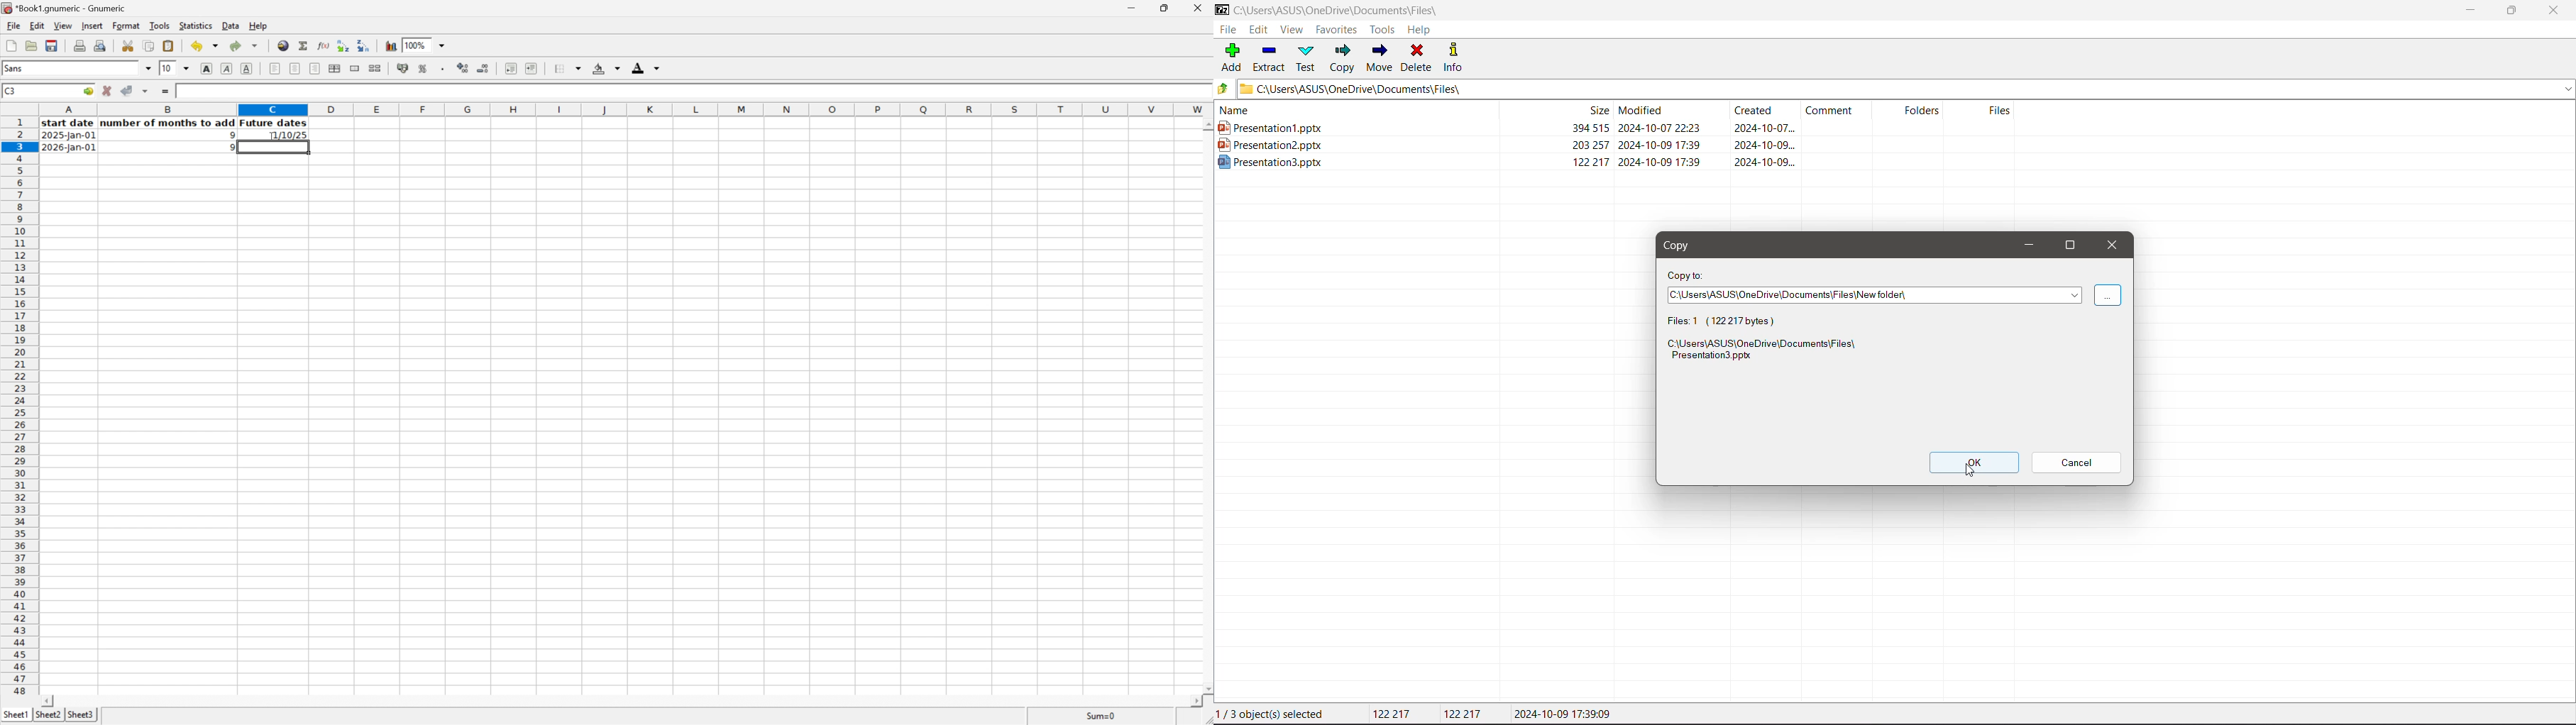  What do you see at coordinates (284, 45) in the screenshot?
I see `Insert a hyperlink` at bounding box center [284, 45].